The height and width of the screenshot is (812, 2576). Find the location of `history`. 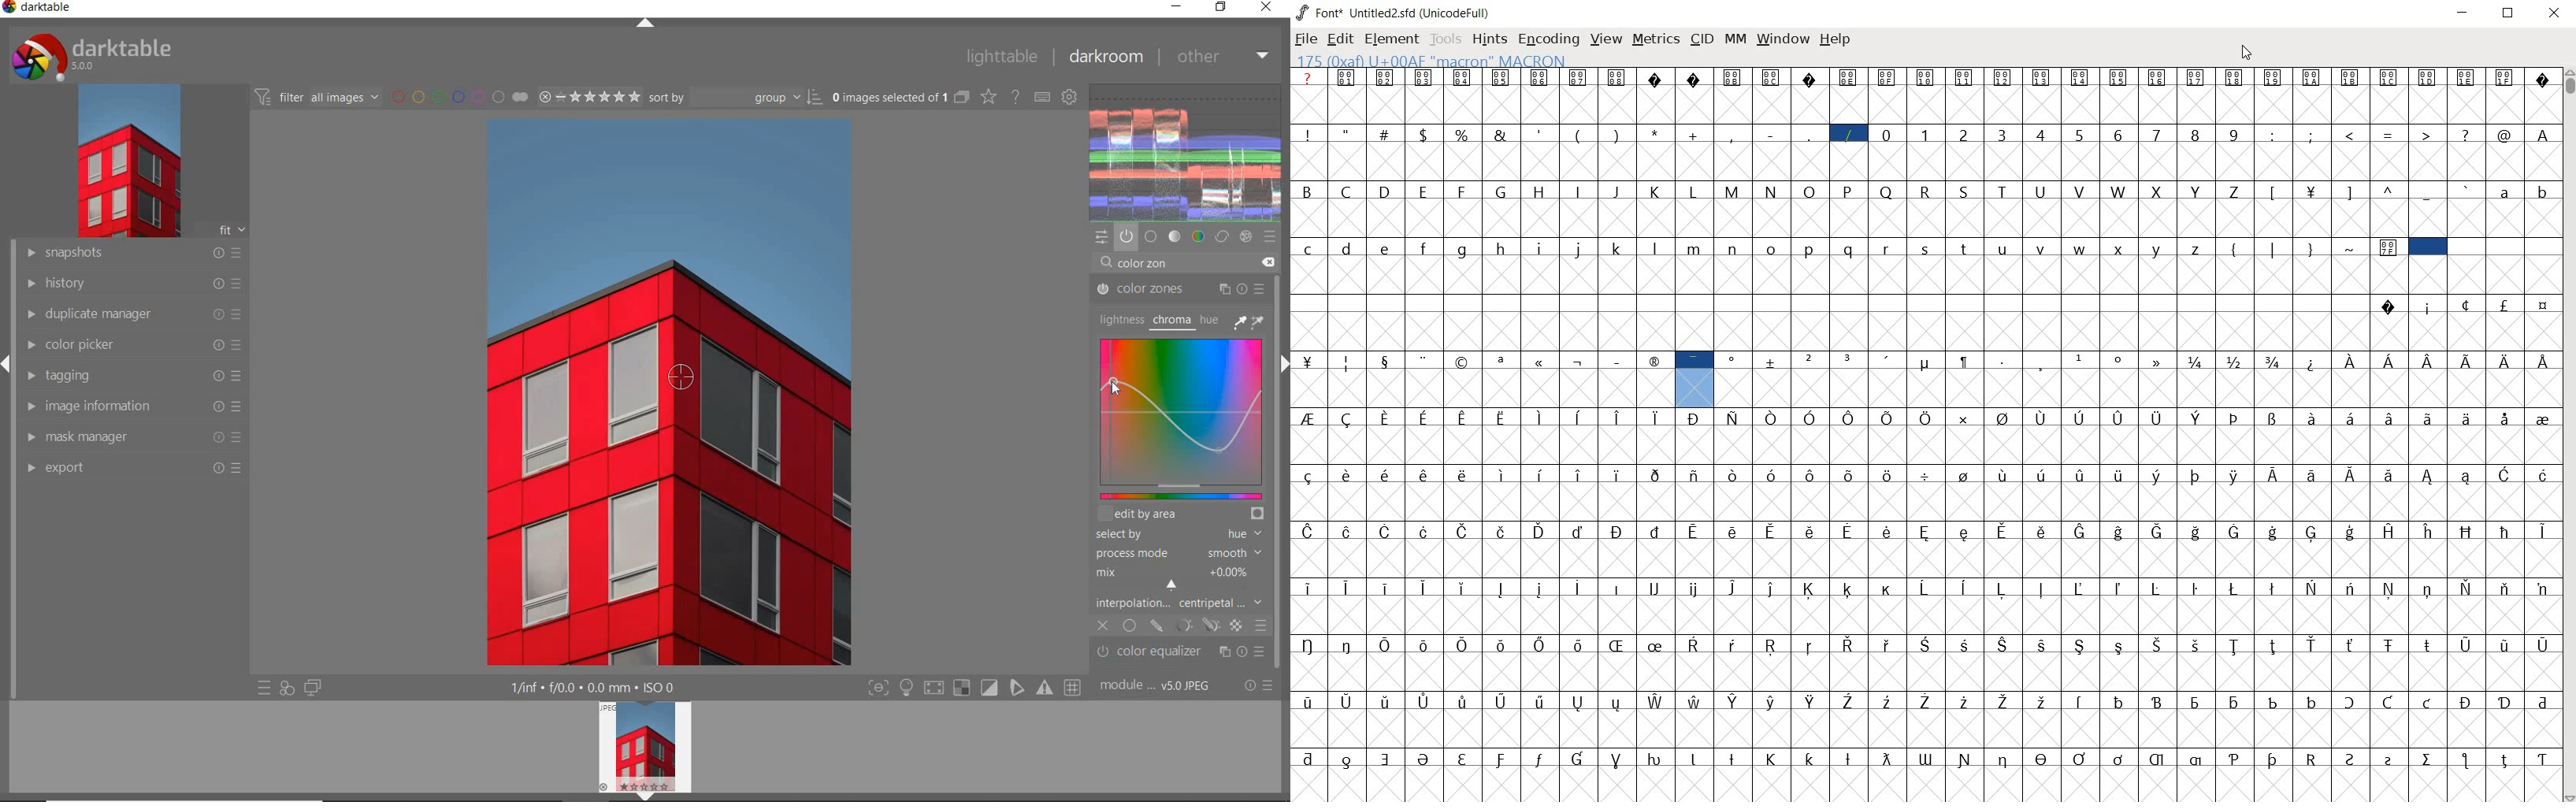

history is located at coordinates (130, 284).